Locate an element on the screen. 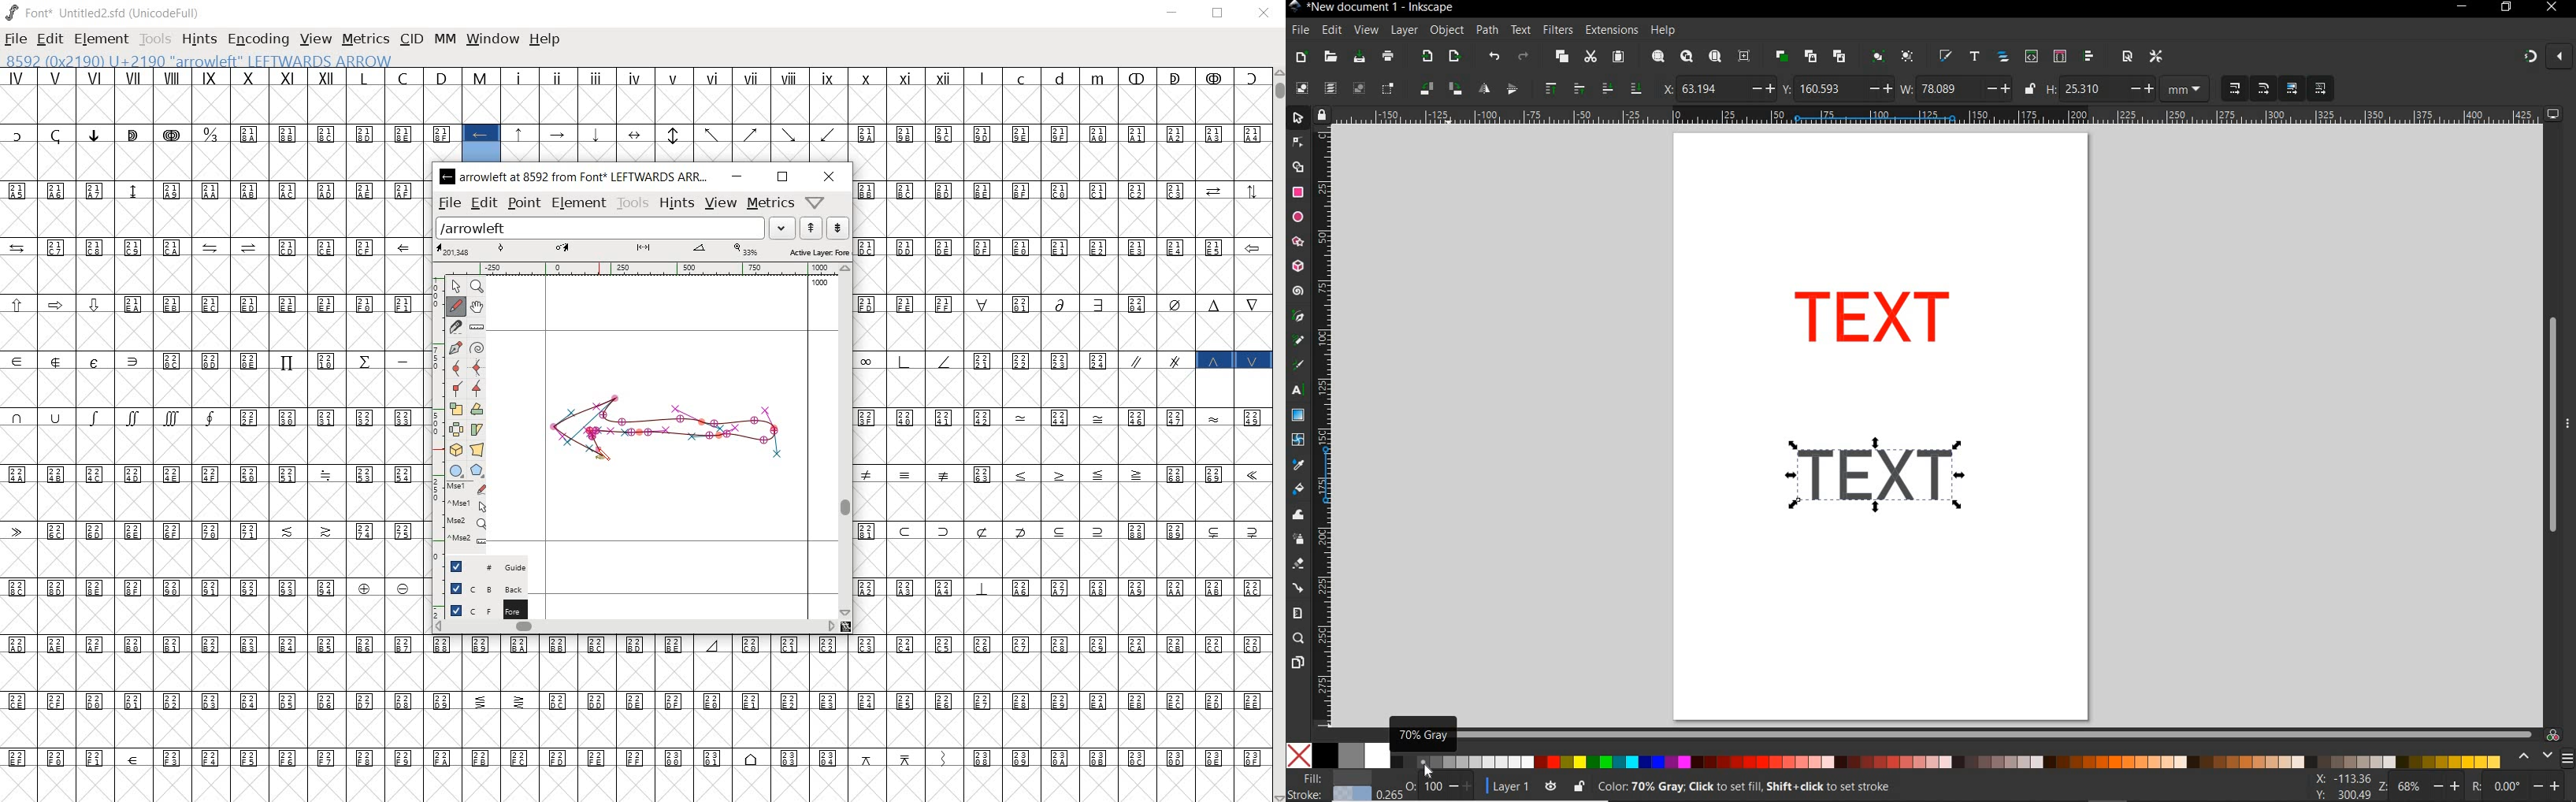 The image size is (2576, 812). foreground layer is located at coordinates (481, 610).